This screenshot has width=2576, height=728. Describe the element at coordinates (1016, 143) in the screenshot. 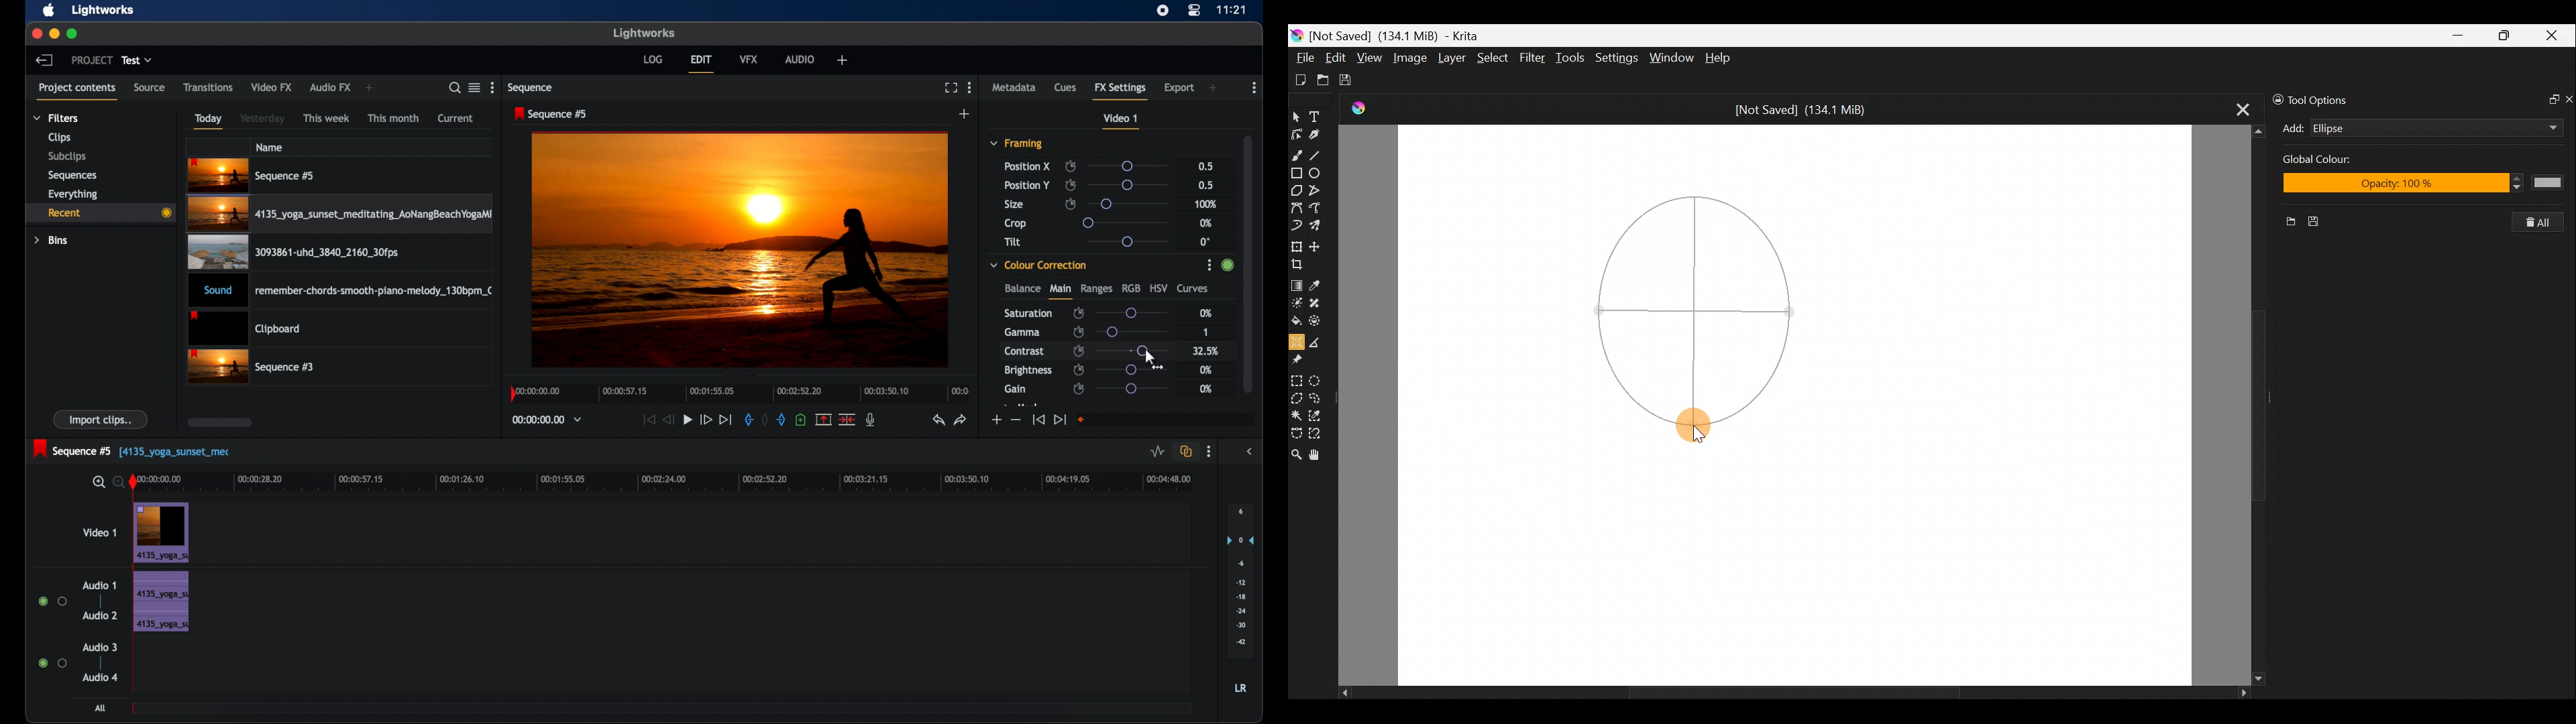

I see `framing` at that location.